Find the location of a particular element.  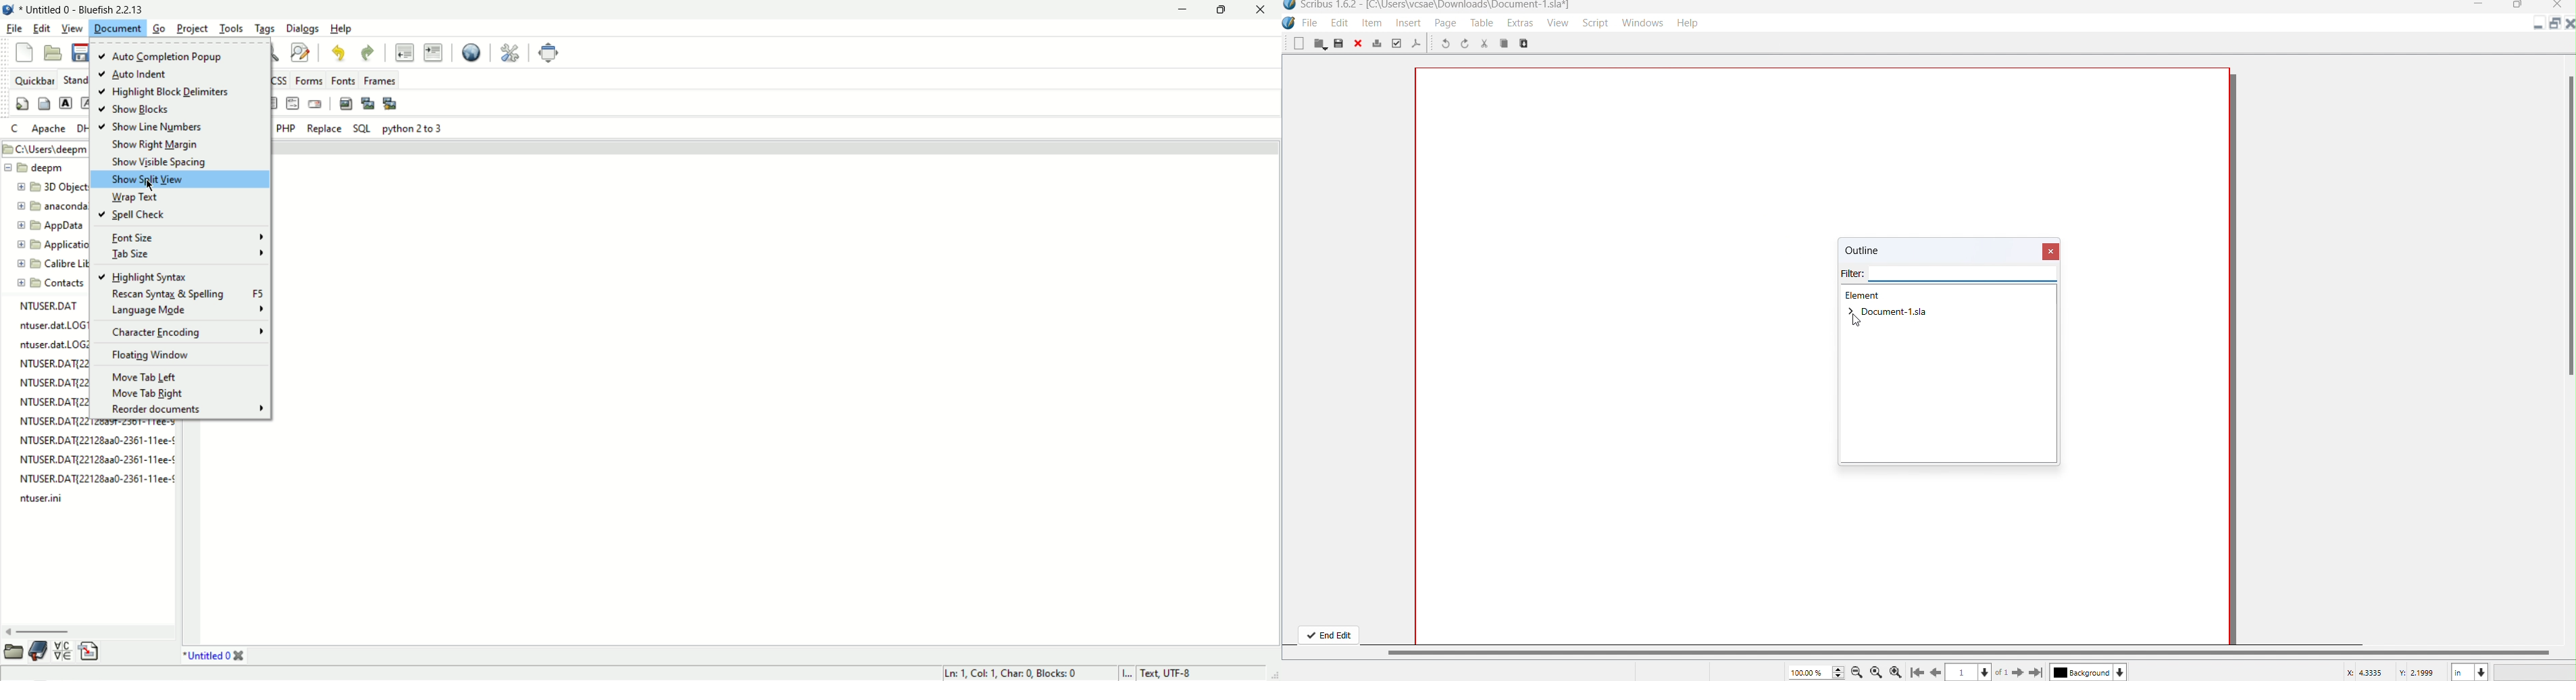

 is located at coordinates (1359, 43).